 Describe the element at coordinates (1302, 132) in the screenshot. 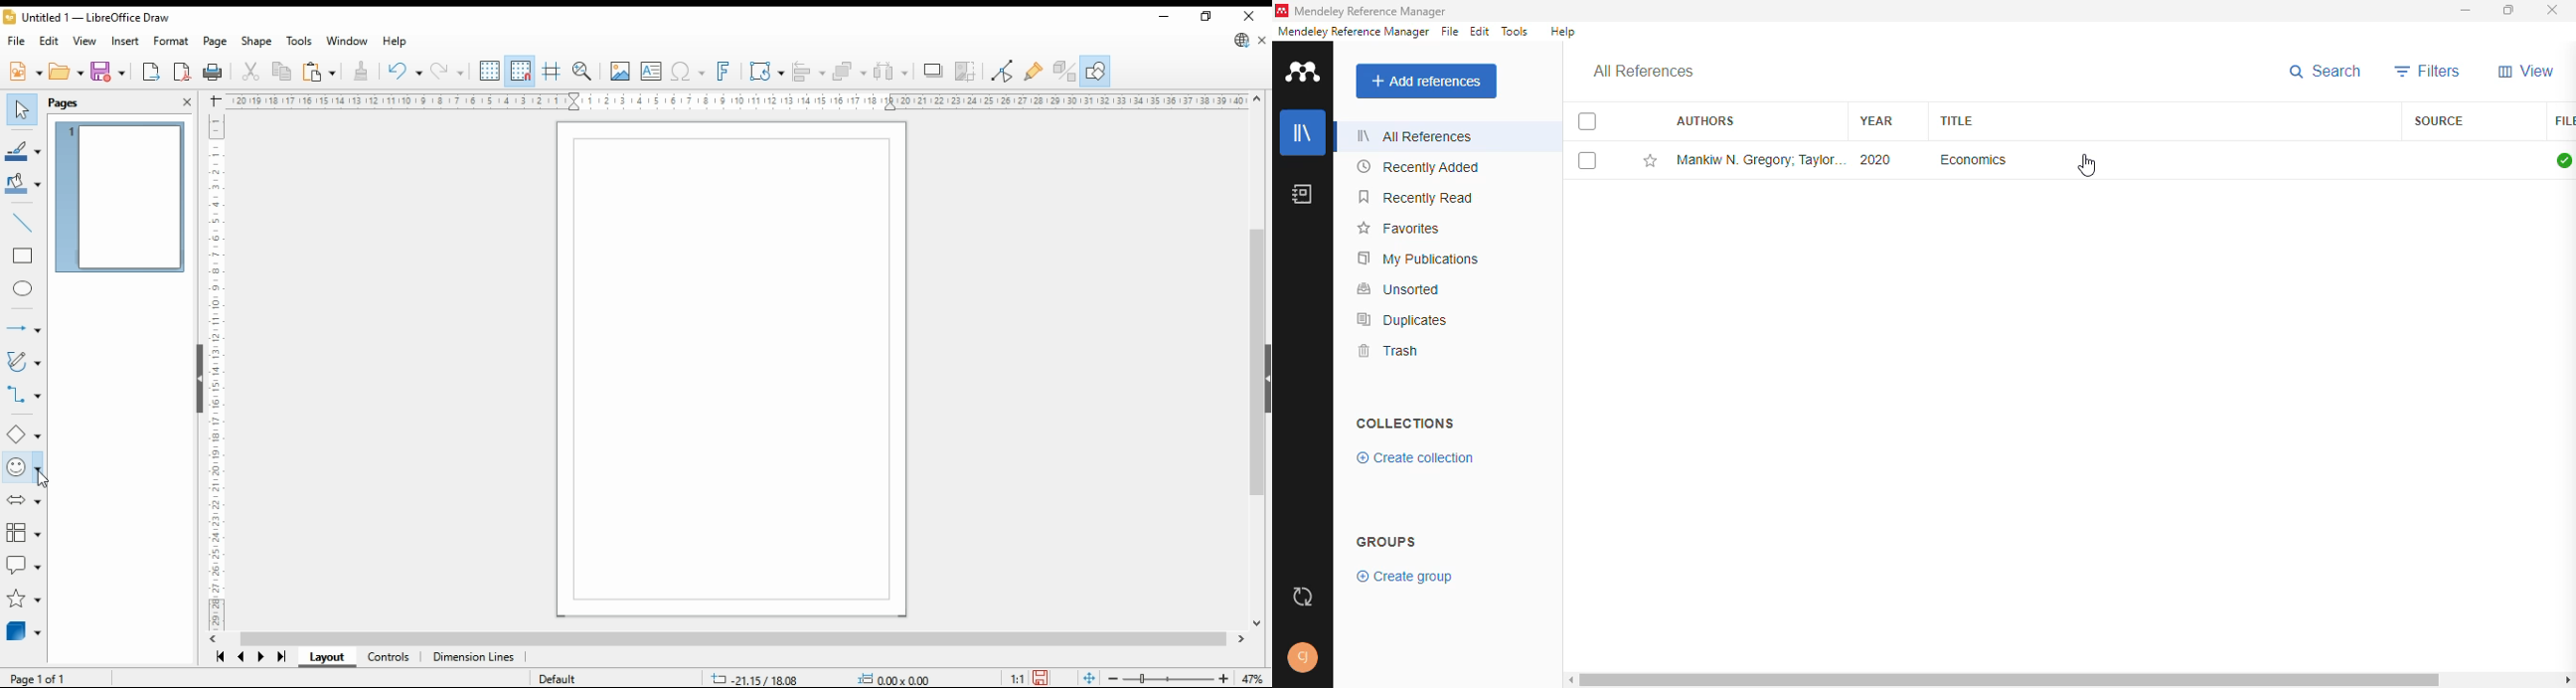

I see `library` at that location.